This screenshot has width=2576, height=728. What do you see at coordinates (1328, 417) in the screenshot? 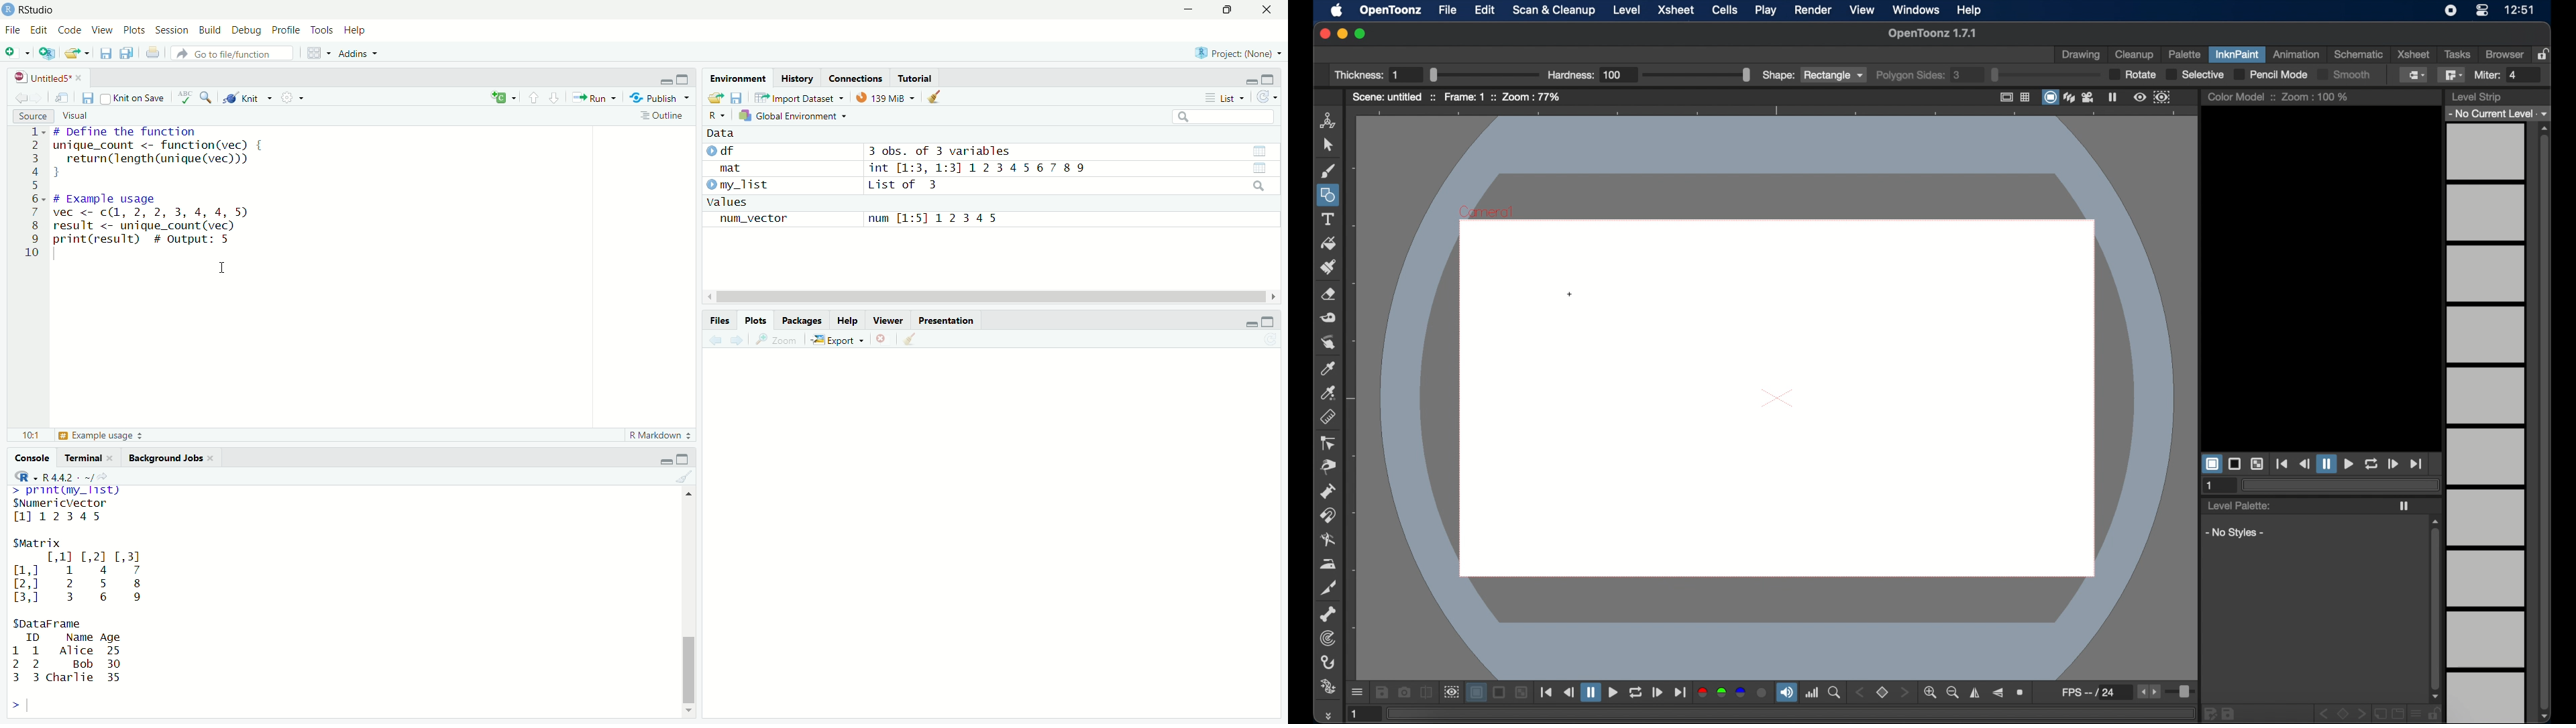
I see `ruler tool` at bounding box center [1328, 417].